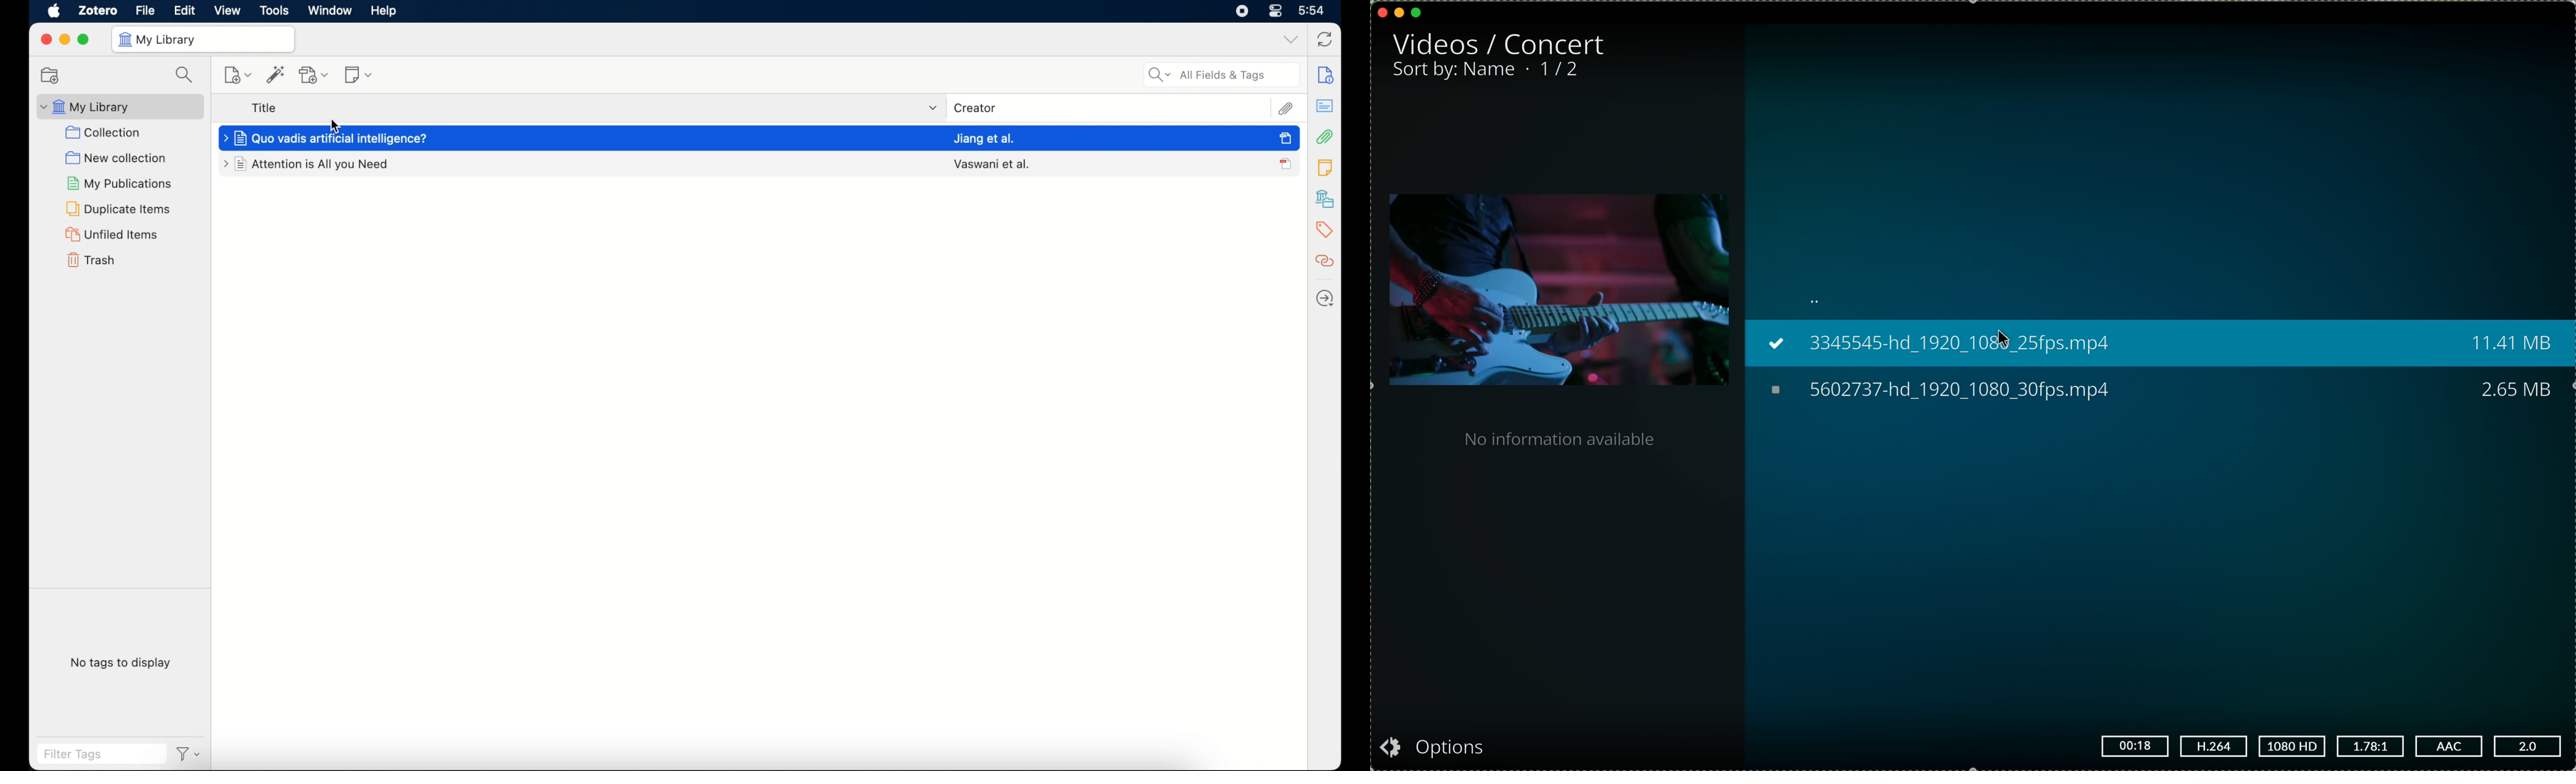 The width and height of the screenshot is (2576, 784). I want to click on help, so click(386, 11).